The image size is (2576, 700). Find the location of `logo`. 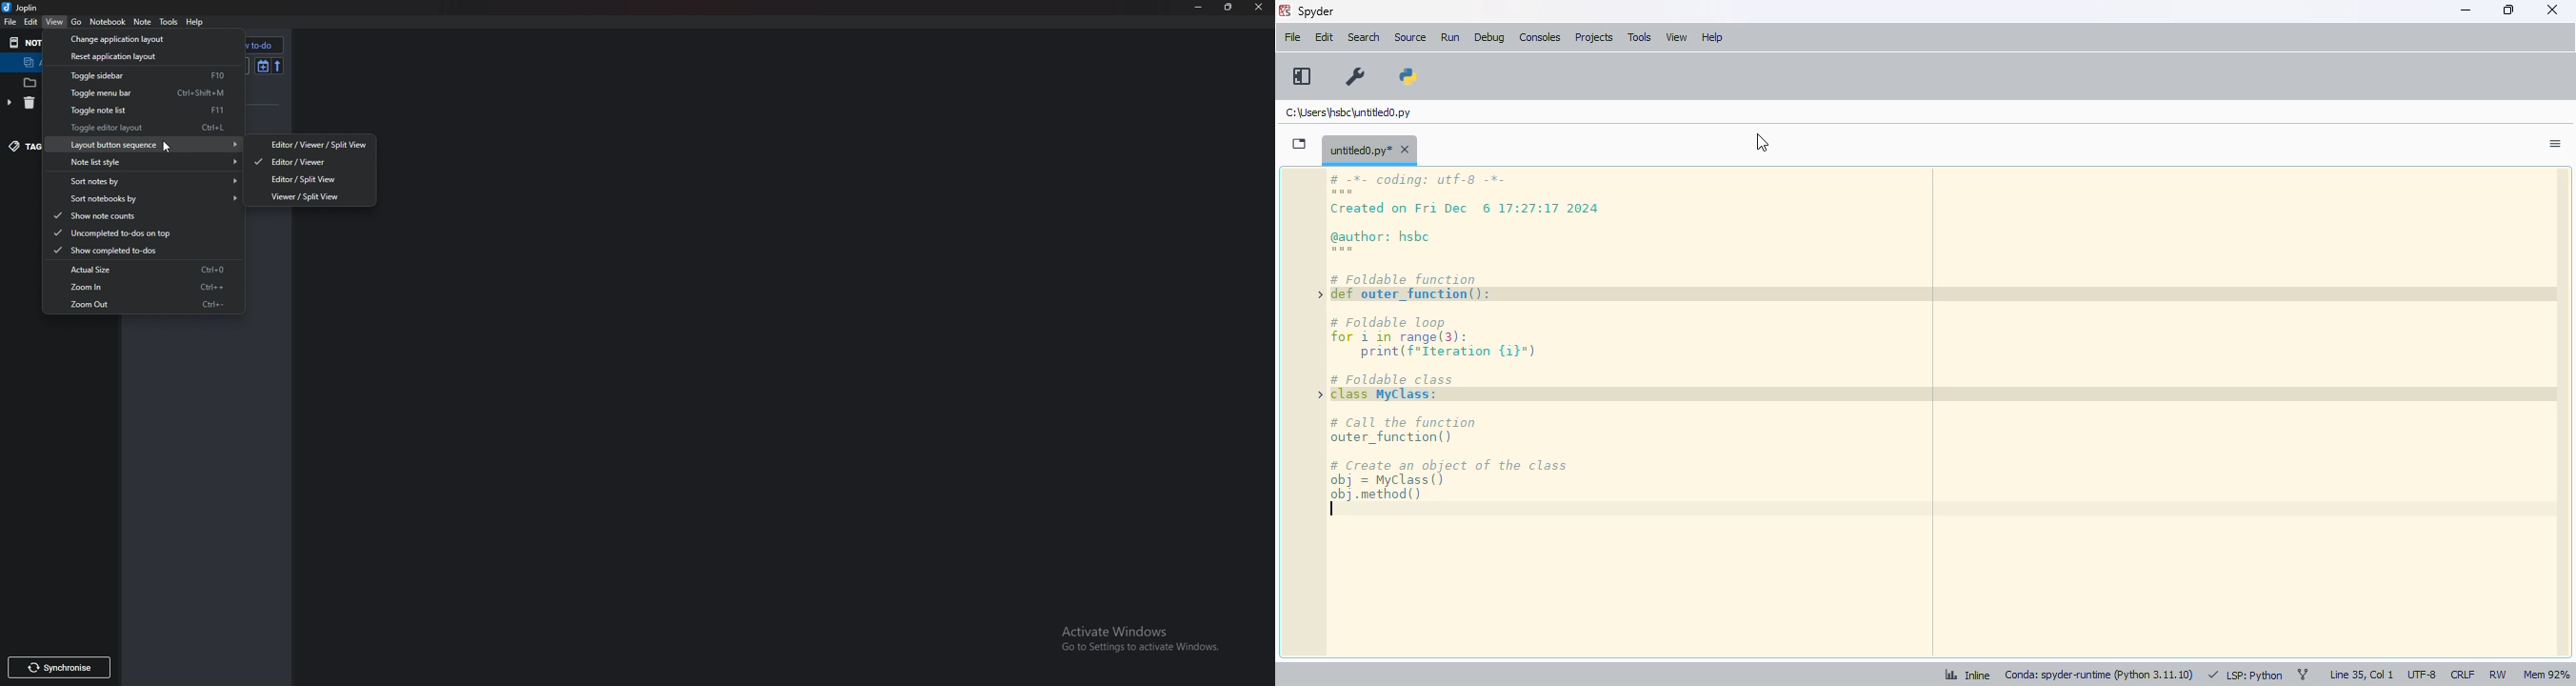

logo is located at coordinates (1284, 10).